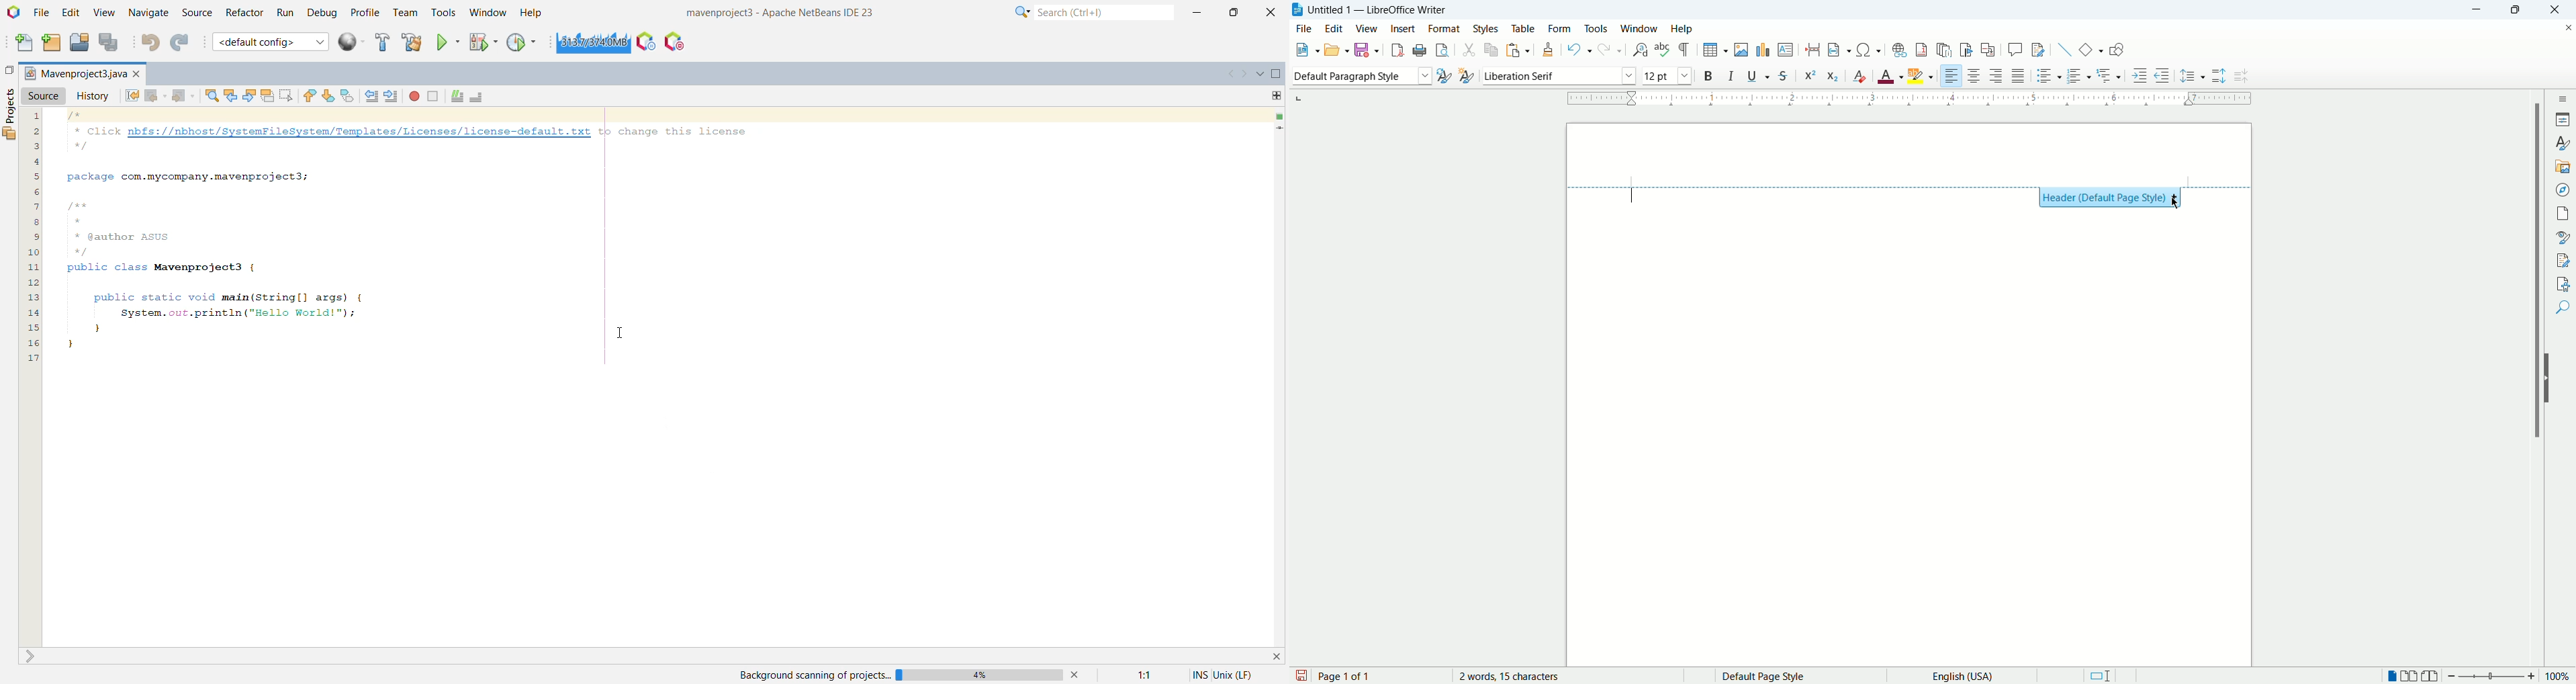  Describe the element at coordinates (2090, 50) in the screenshot. I see `basic shapes` at that location.